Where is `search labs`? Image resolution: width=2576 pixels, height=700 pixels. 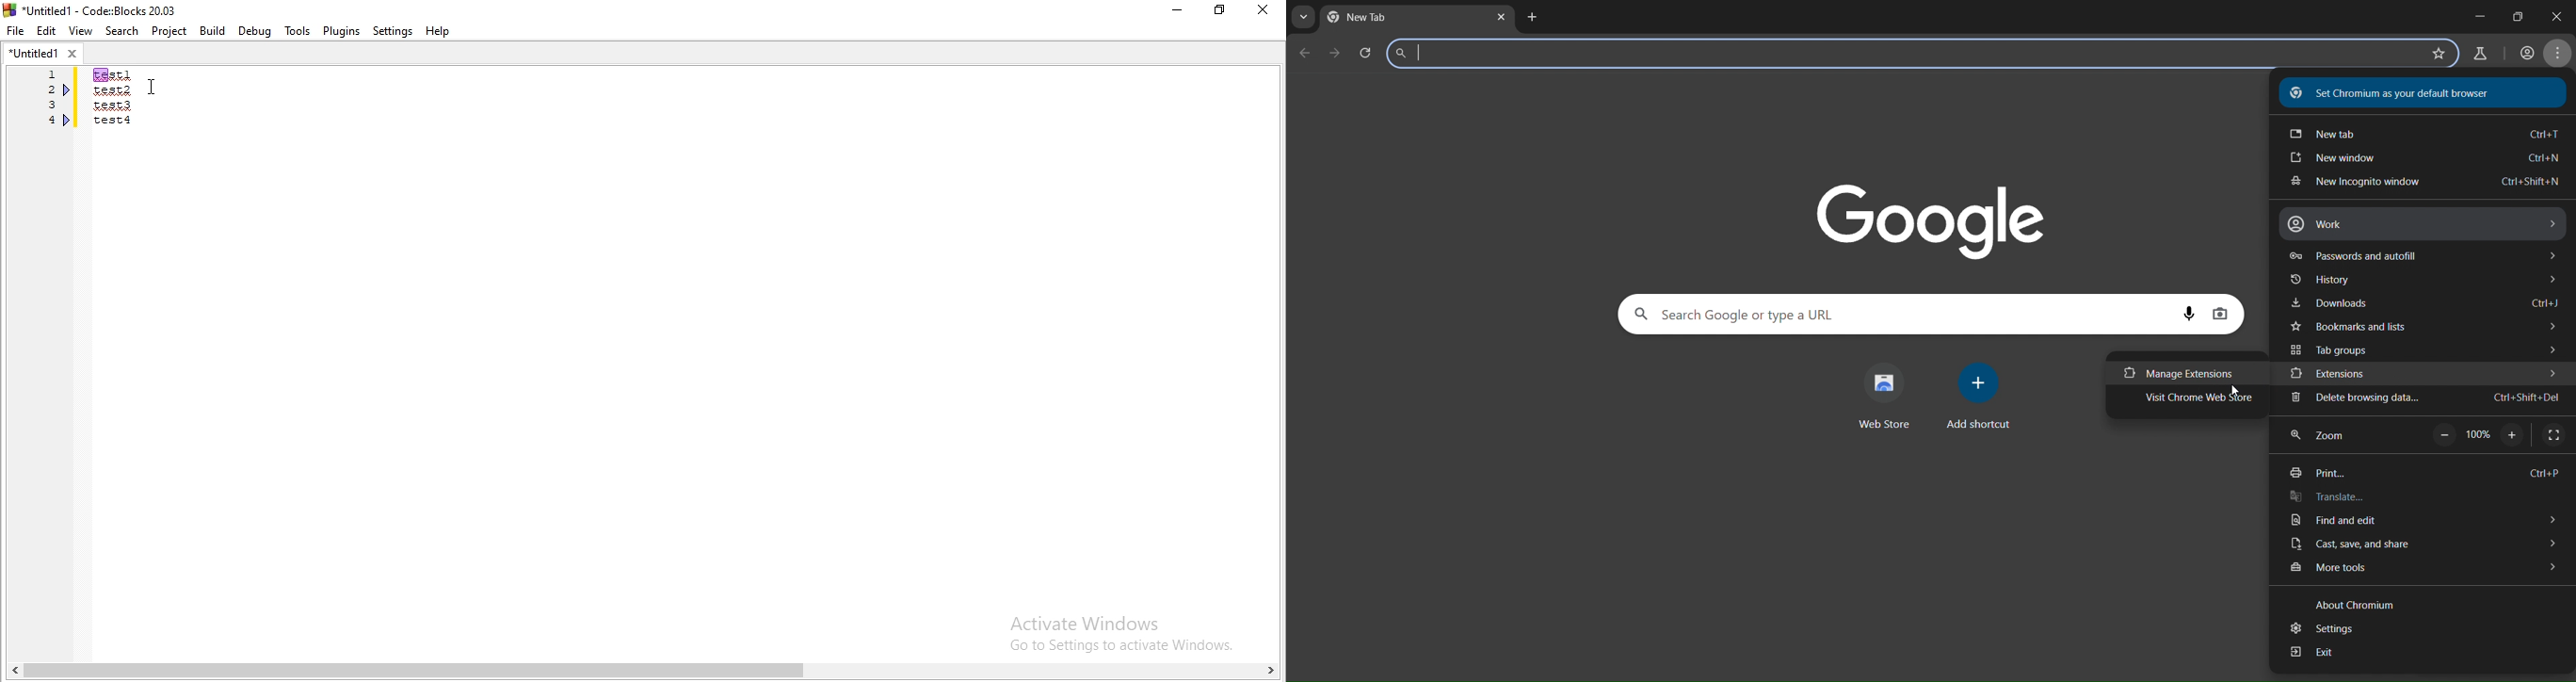 search labs is located at coordinates (2483, 54).